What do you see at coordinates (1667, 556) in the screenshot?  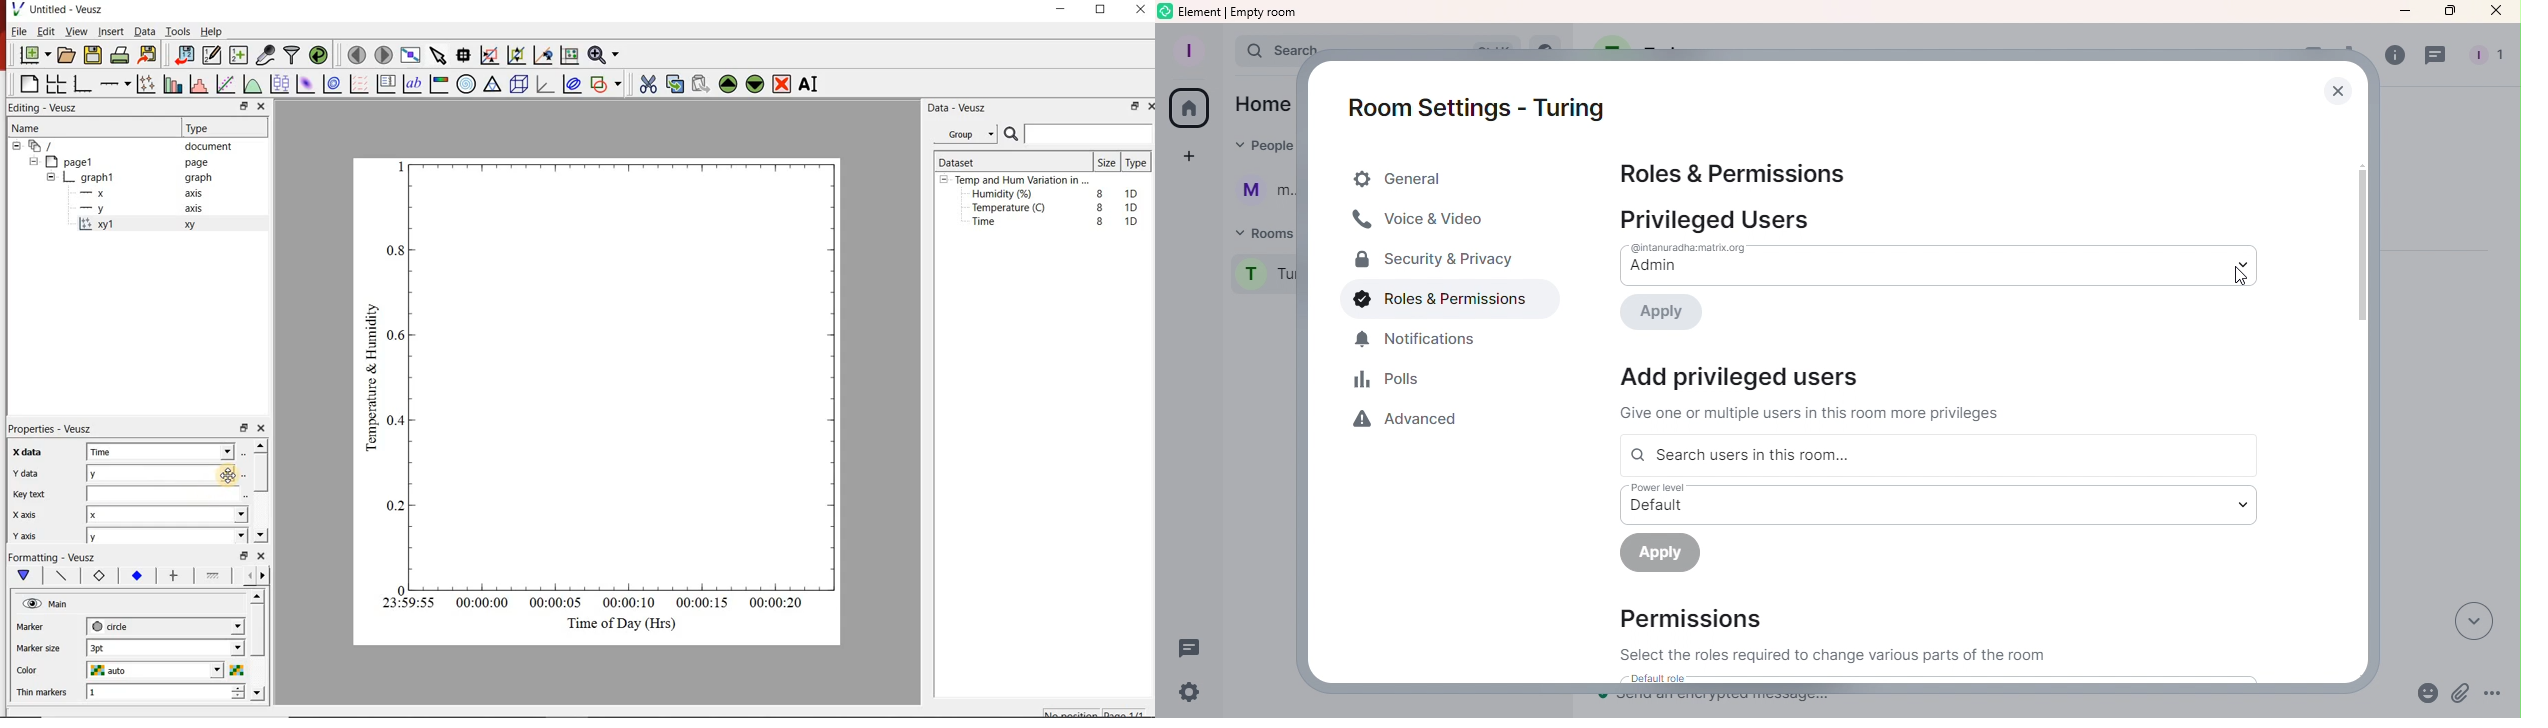 I see `Apply` at bounding box center [1667, 556].